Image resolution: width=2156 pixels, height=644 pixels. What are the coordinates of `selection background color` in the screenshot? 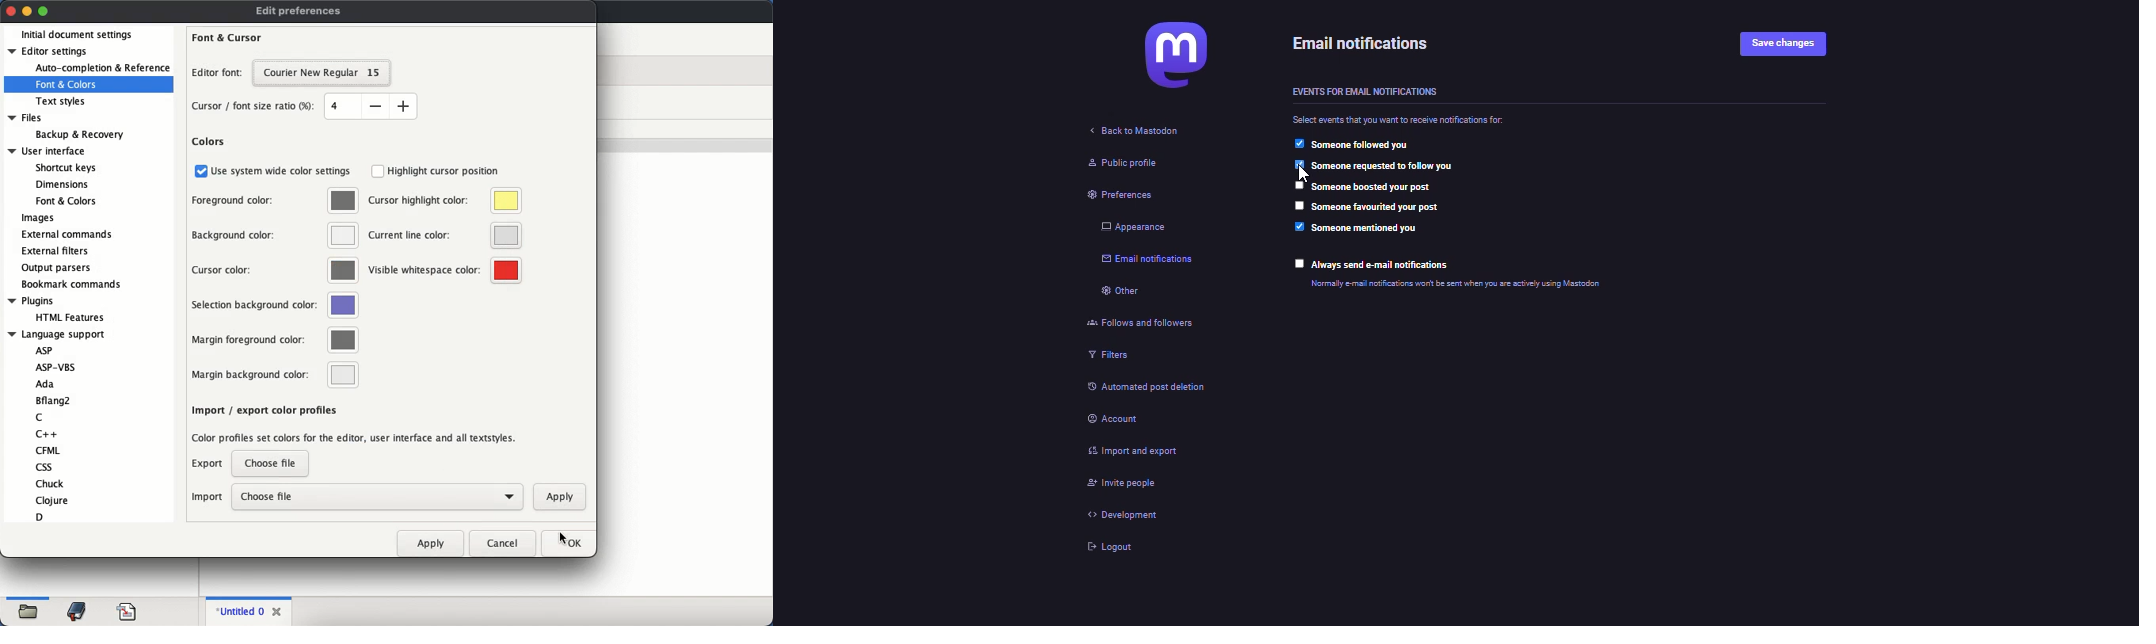 It's located at (273, 305).